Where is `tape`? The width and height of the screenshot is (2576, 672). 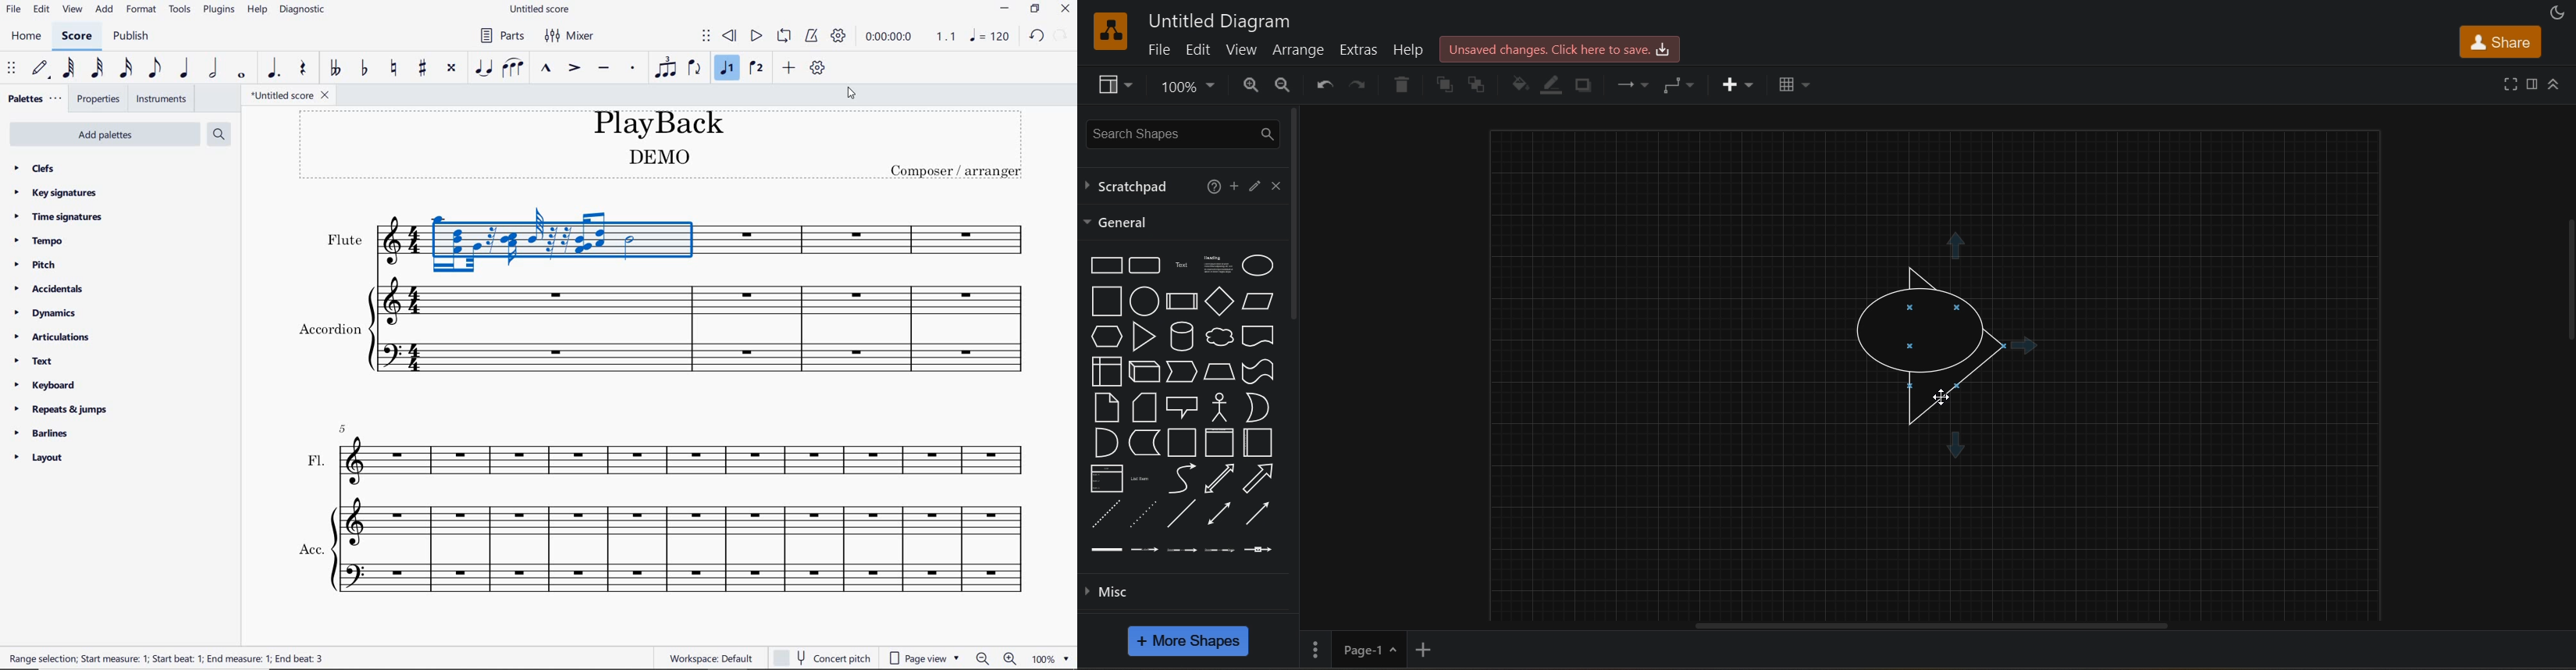
tape is located at coordinates (1258, 372).